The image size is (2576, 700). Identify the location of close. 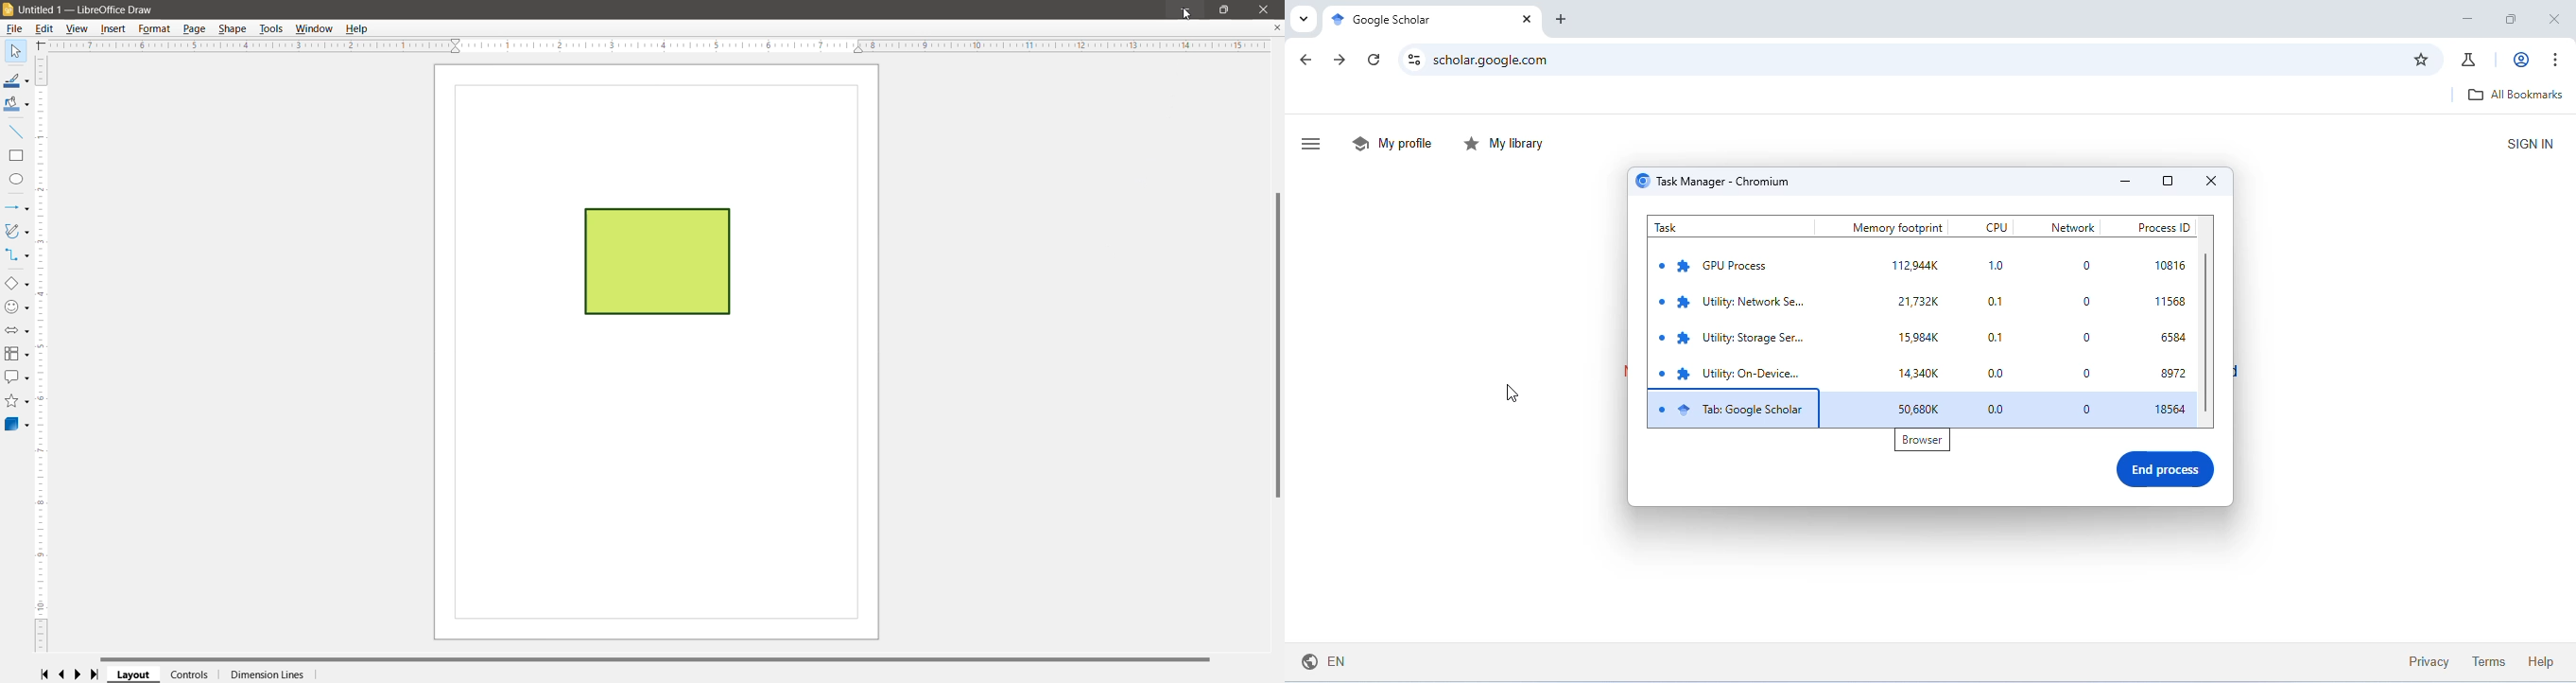
(1525, 19).